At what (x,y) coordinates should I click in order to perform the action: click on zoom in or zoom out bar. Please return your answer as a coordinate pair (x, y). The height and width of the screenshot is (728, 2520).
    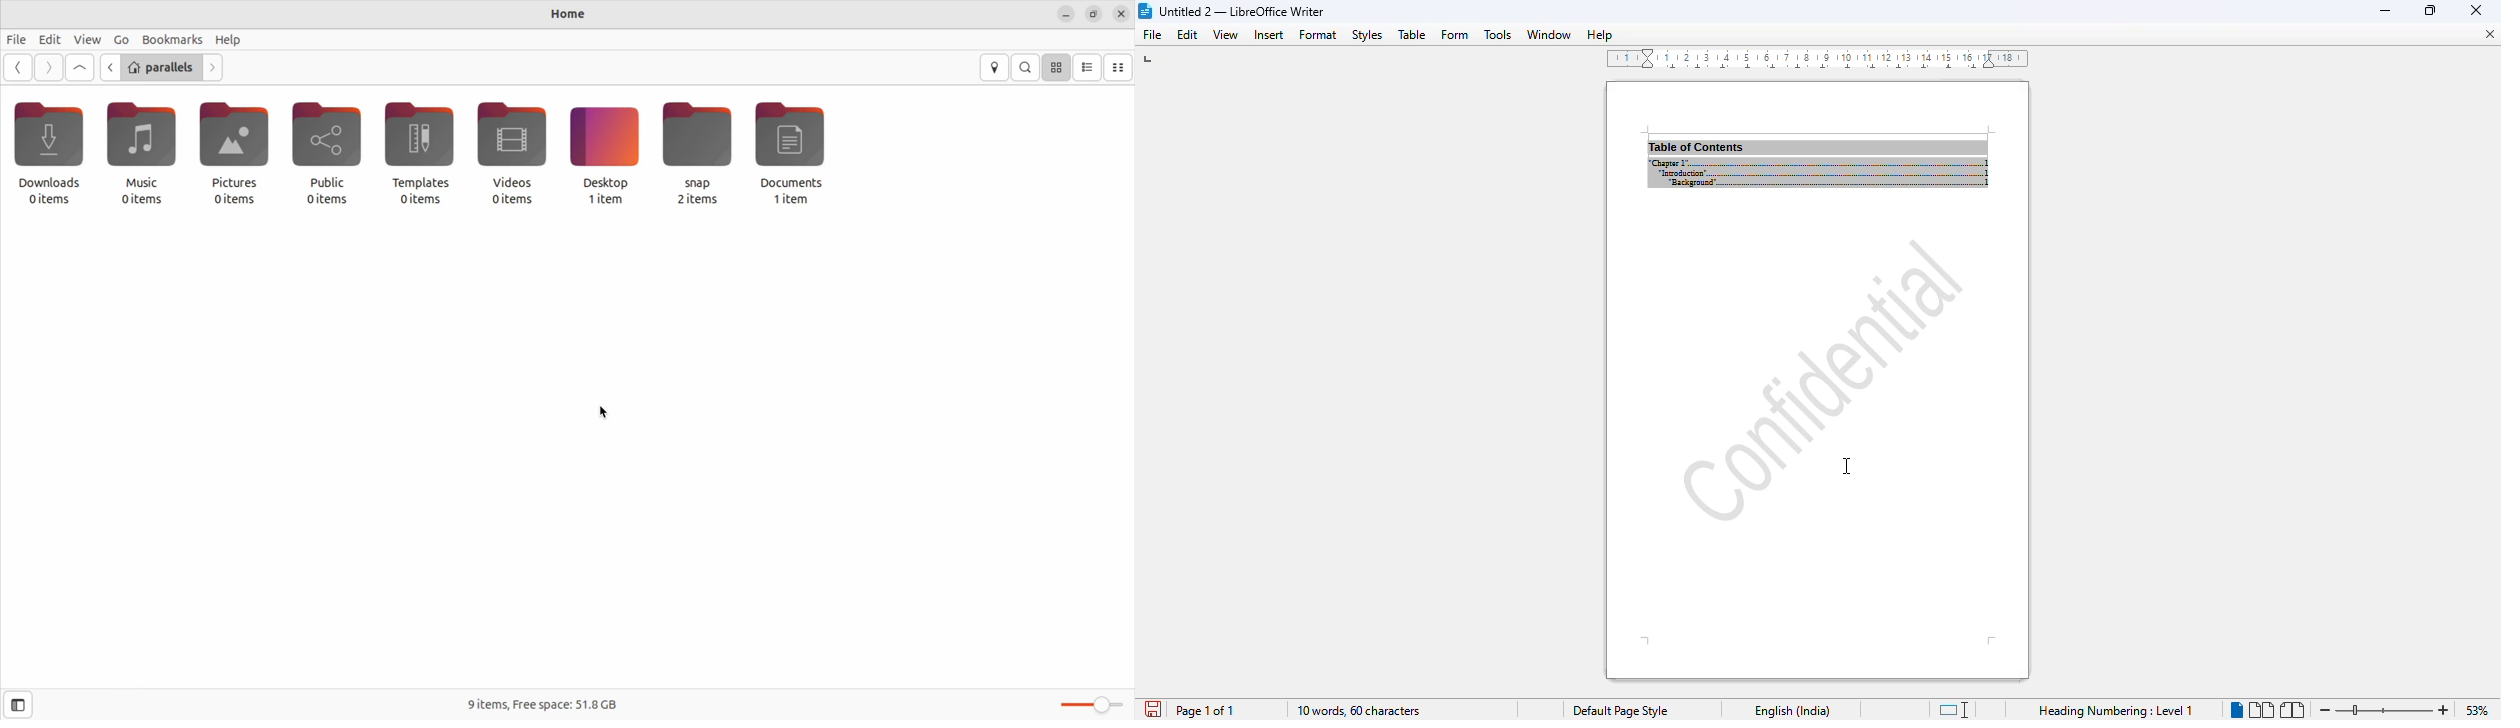
    Looking at the image, I should click on (2385, 709).